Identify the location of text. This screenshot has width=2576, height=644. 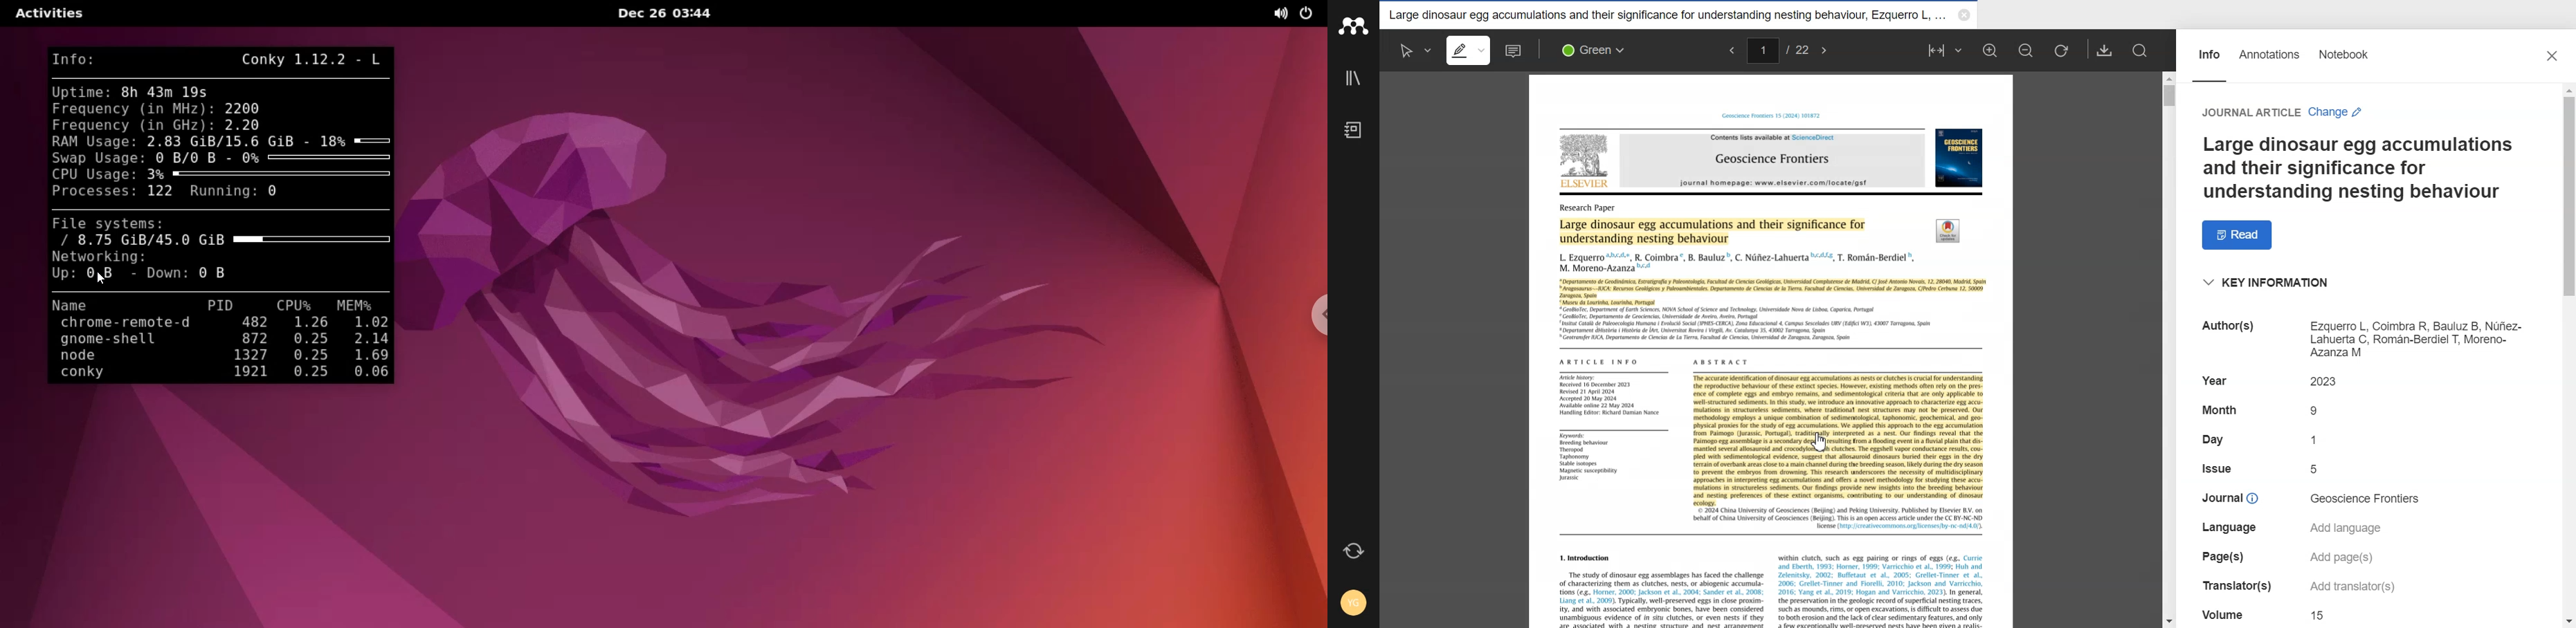
(2329, 381).